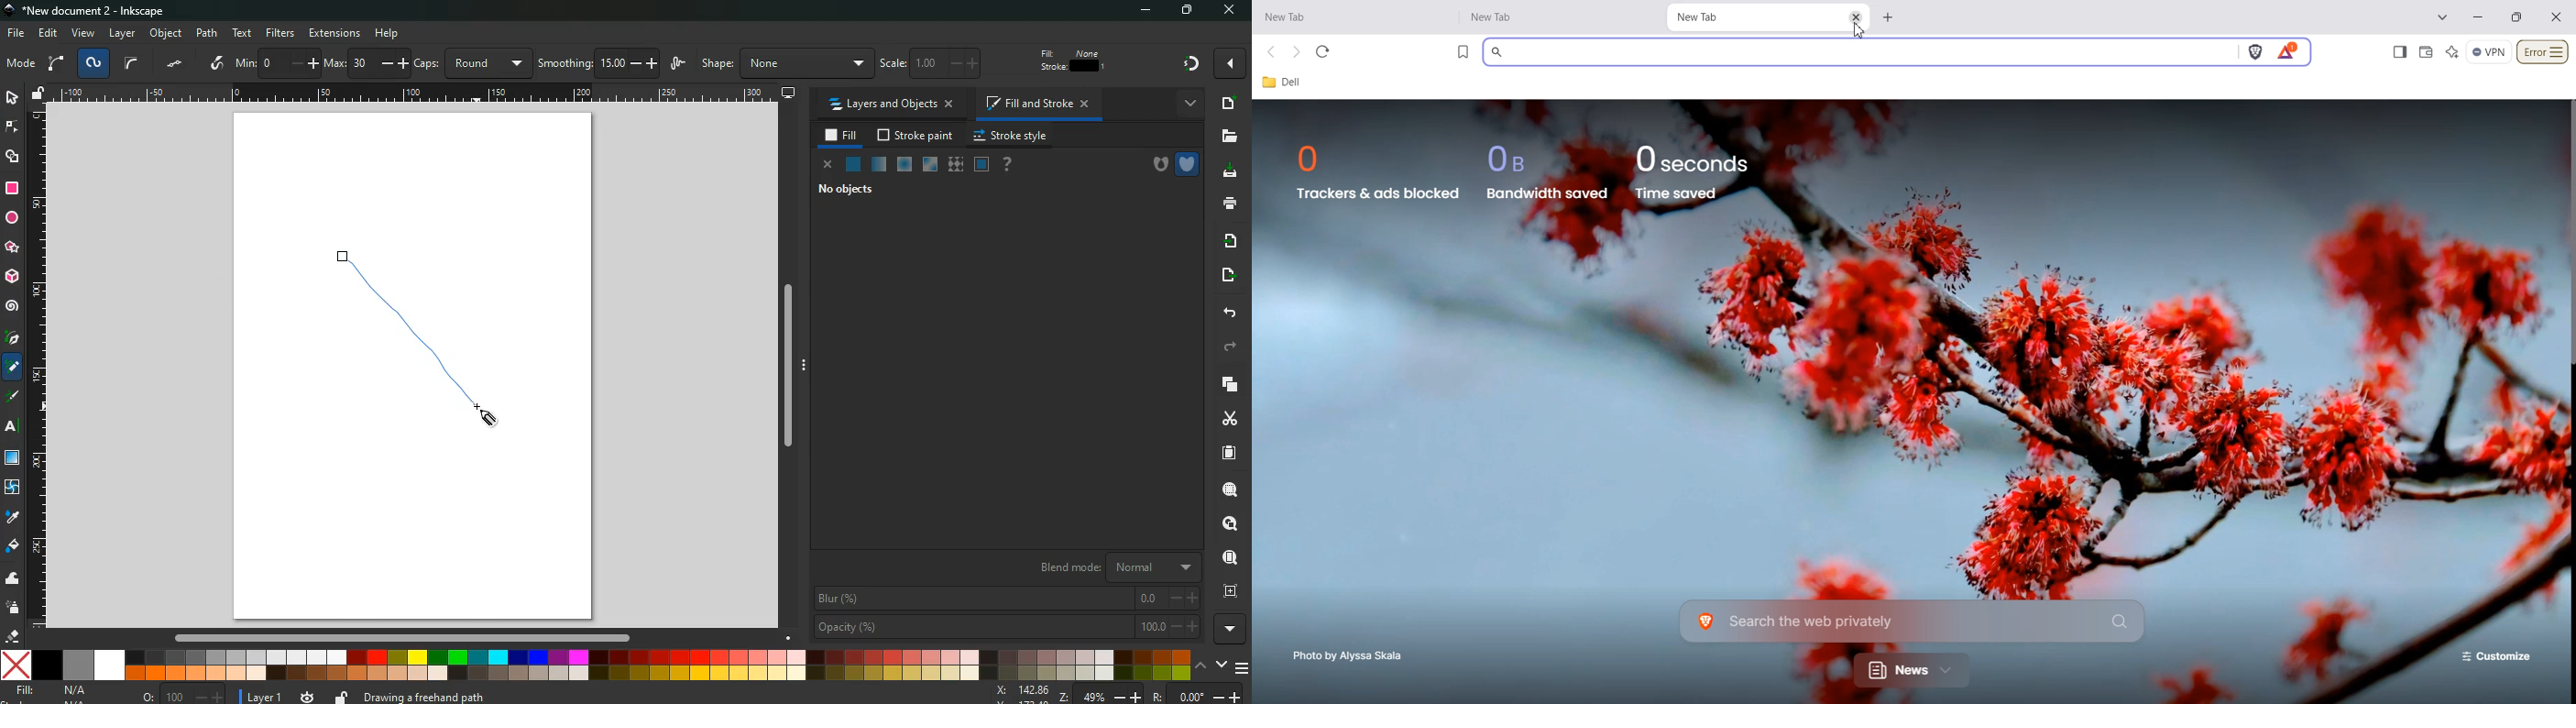 This screenshot has width=2576, height=728. What do you see at coordinates (981, 164) in the screenshot?
I see `frame` at bounding box center [981, 164].